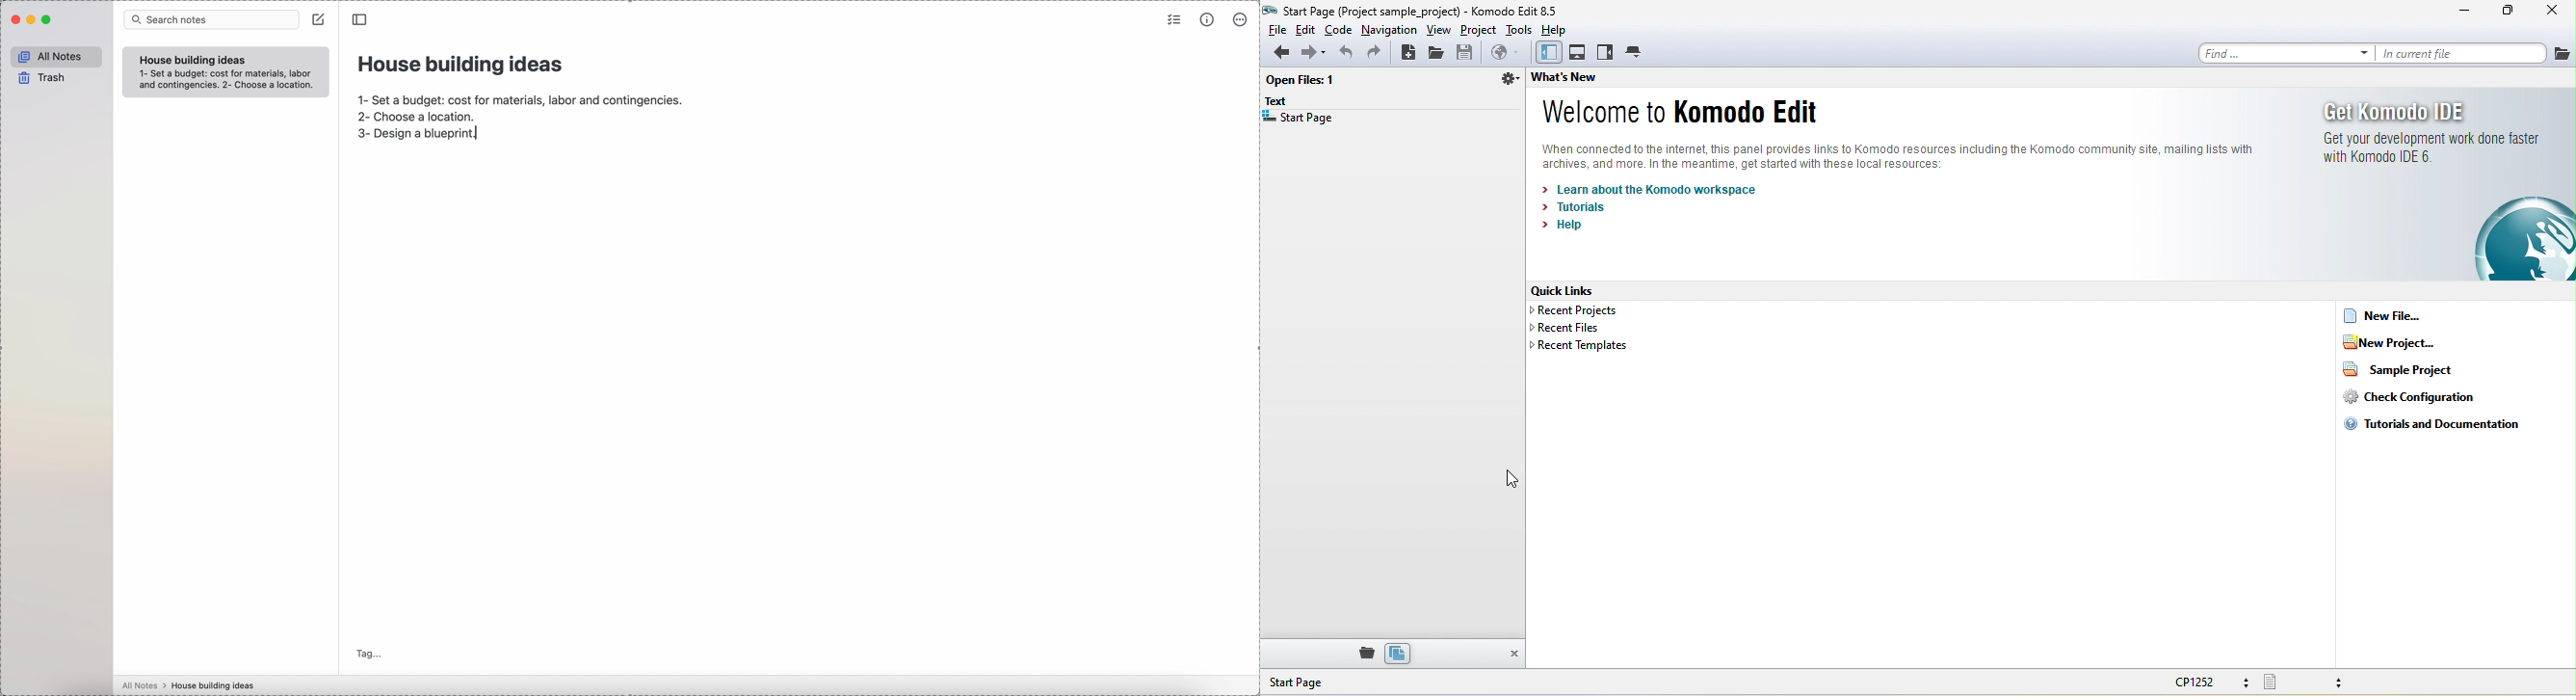 This screenshot has height=700, width=2576. Describe the element at coordinates (421, 118) in the screenshot. I see `choose a location` at that location.